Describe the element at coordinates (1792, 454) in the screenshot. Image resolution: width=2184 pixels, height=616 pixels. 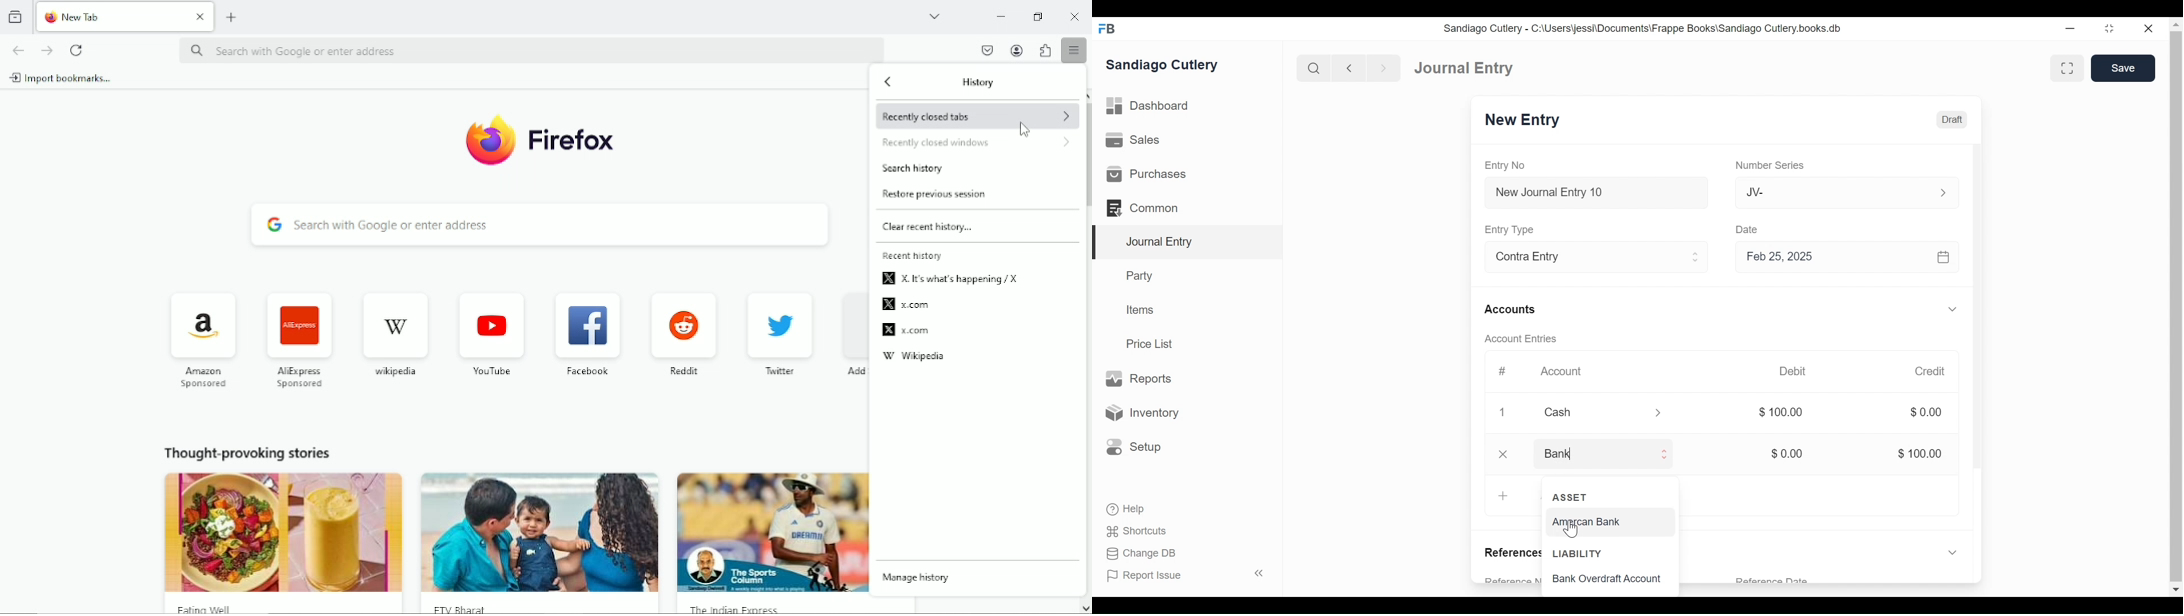
I see `$0.00` at that location.